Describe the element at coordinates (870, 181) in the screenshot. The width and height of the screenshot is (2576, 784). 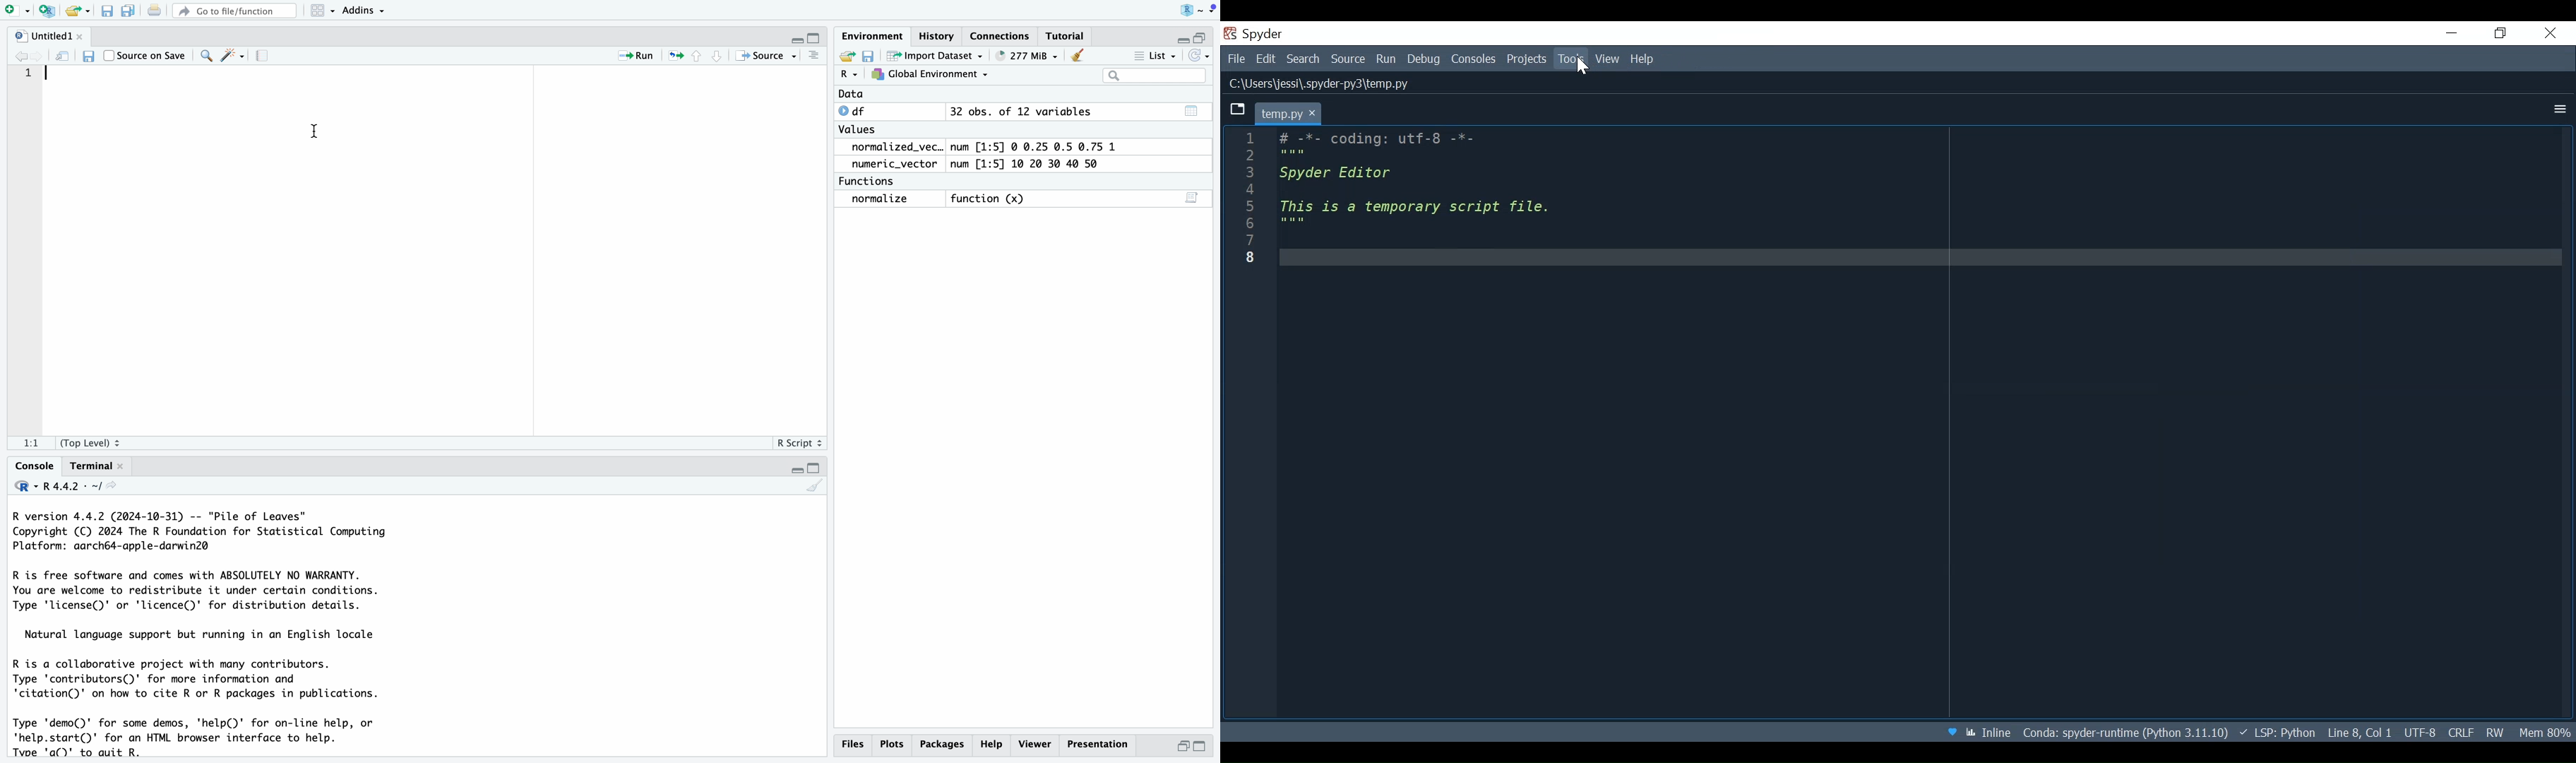
I see `Functions` at that location.